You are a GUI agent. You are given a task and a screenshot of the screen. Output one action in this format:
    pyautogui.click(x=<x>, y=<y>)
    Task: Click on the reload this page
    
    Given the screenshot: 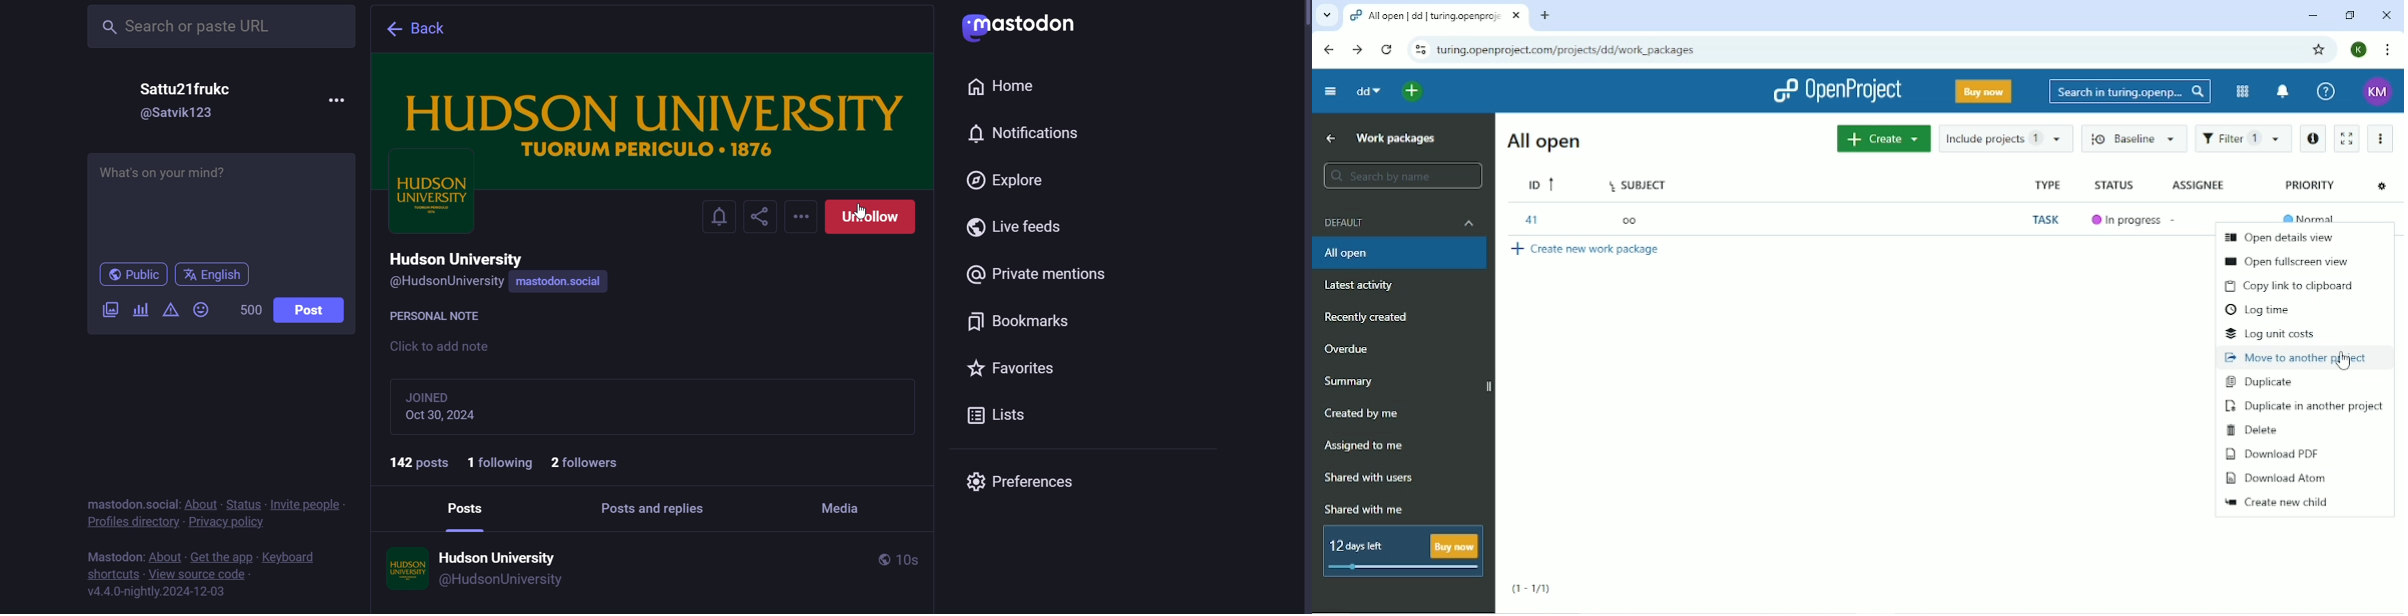 What is the action you would take?
    pyautogui.click(x=1388, y=50)
    